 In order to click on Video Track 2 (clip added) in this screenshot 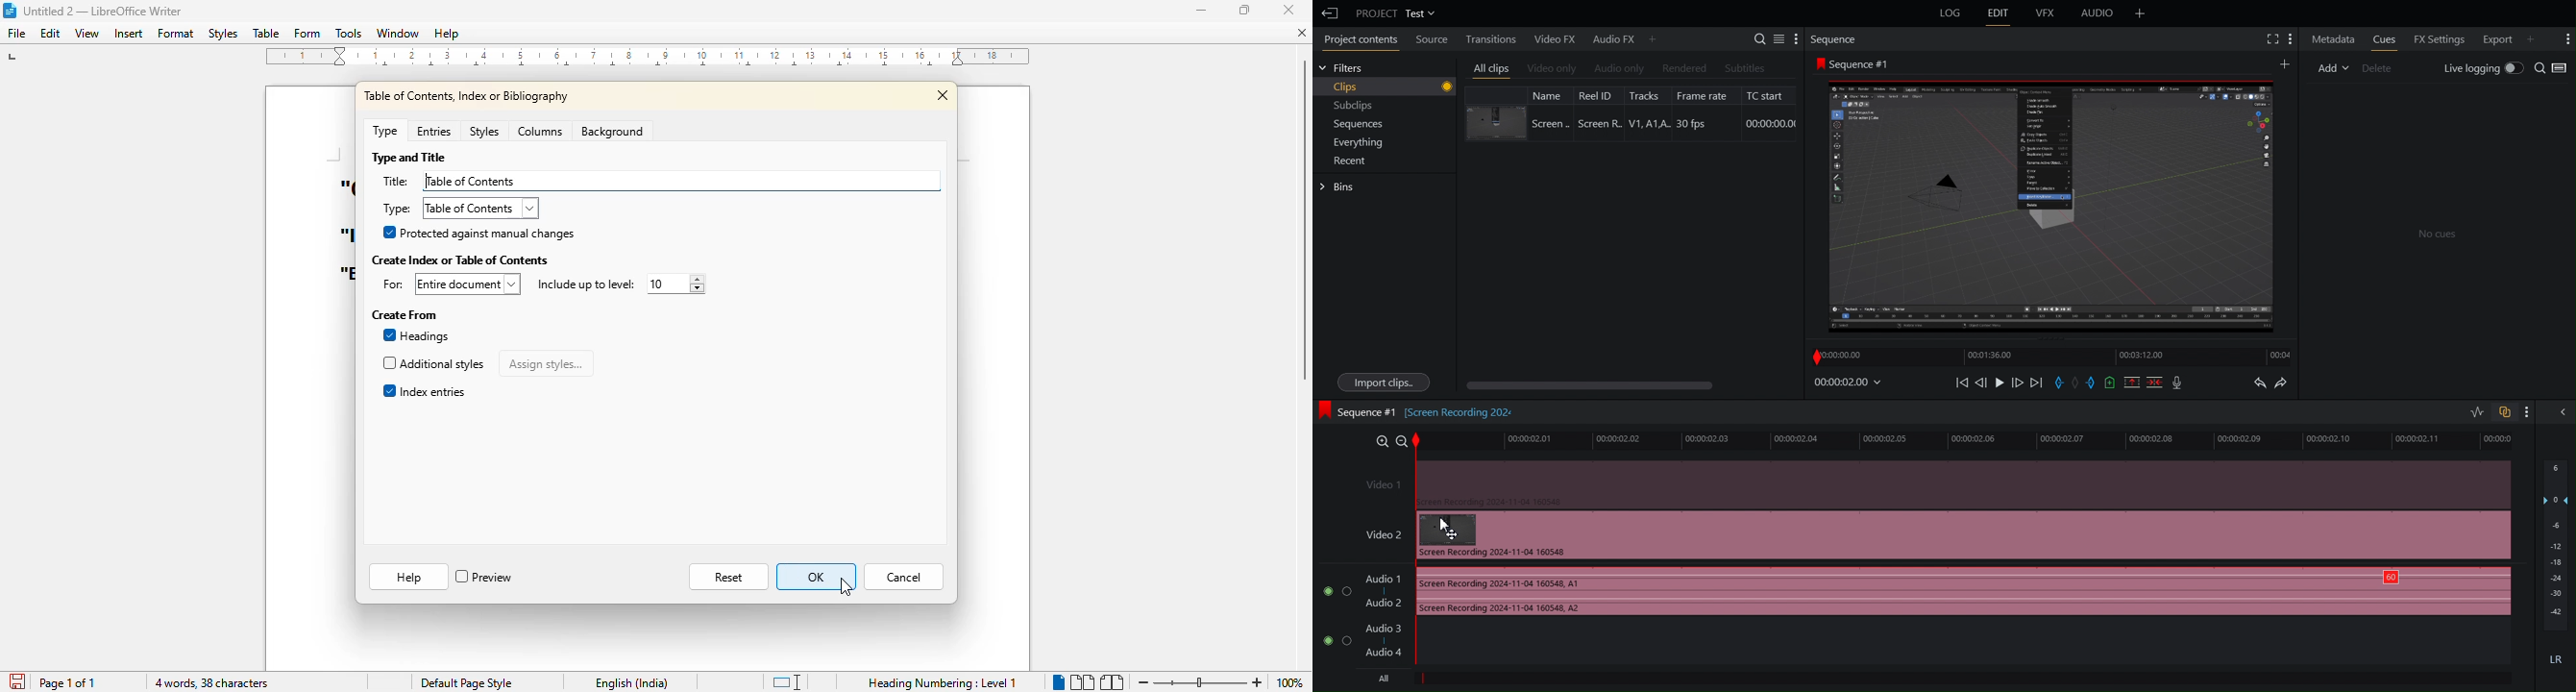, I will do `click(1934, 484)`.